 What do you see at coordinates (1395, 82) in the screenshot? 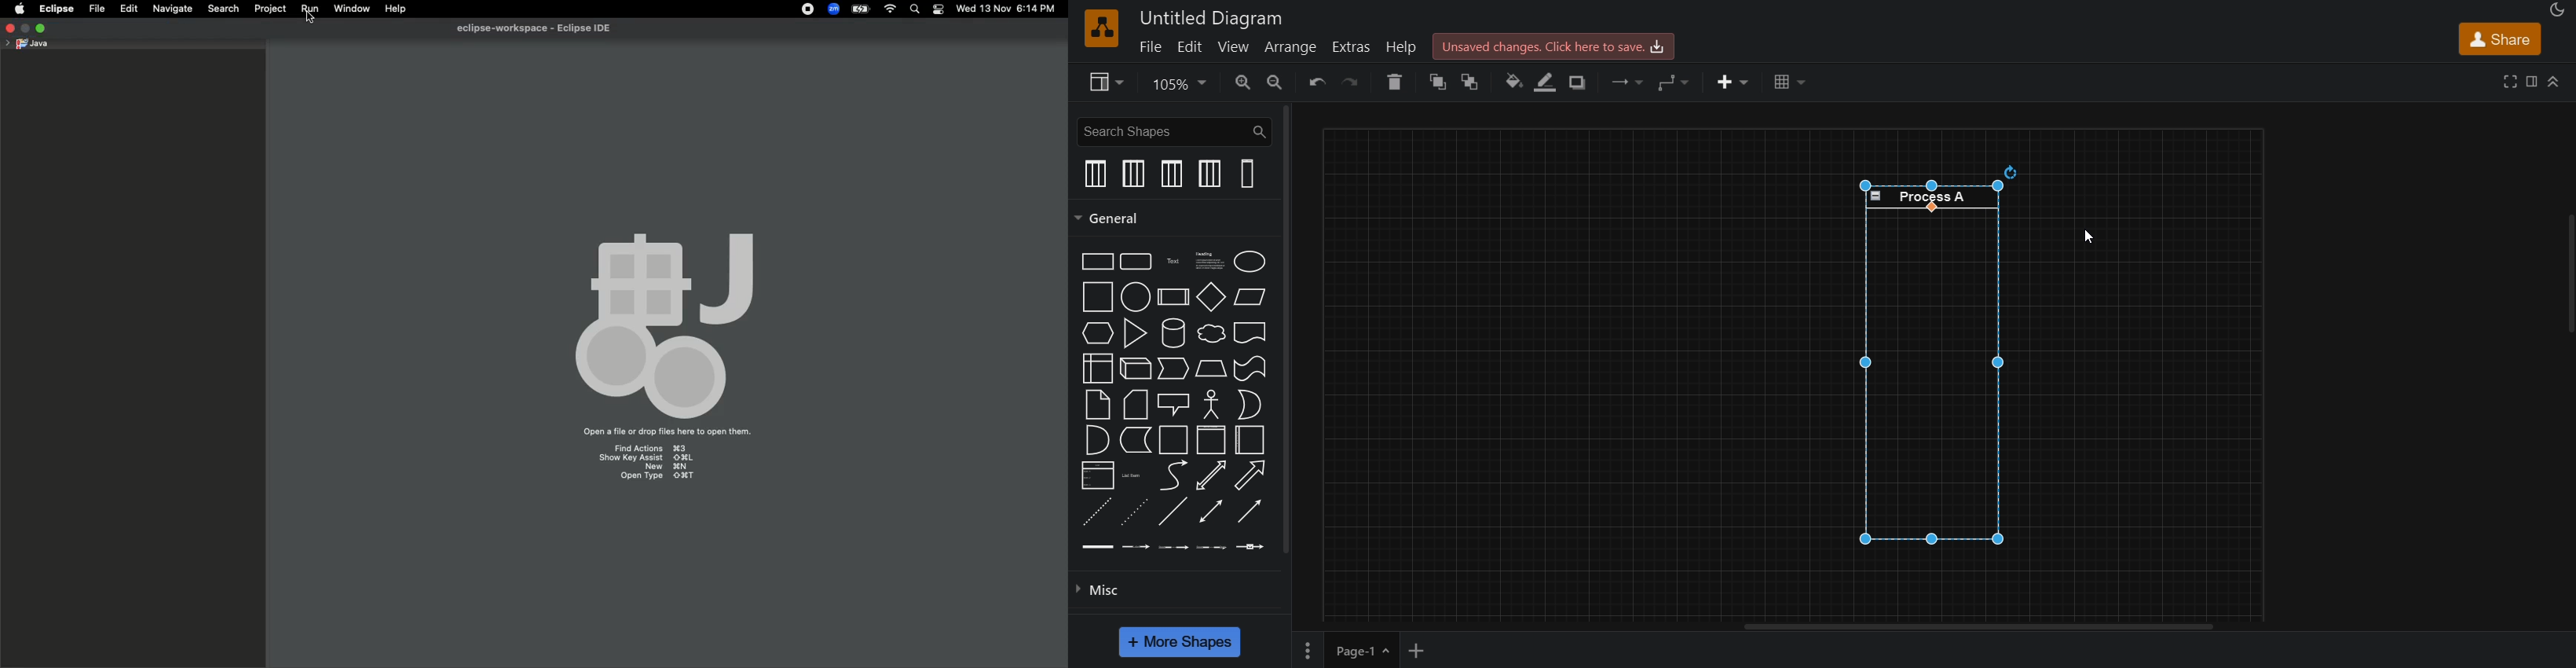
I see `delete` at bounding box center [1395, 82].